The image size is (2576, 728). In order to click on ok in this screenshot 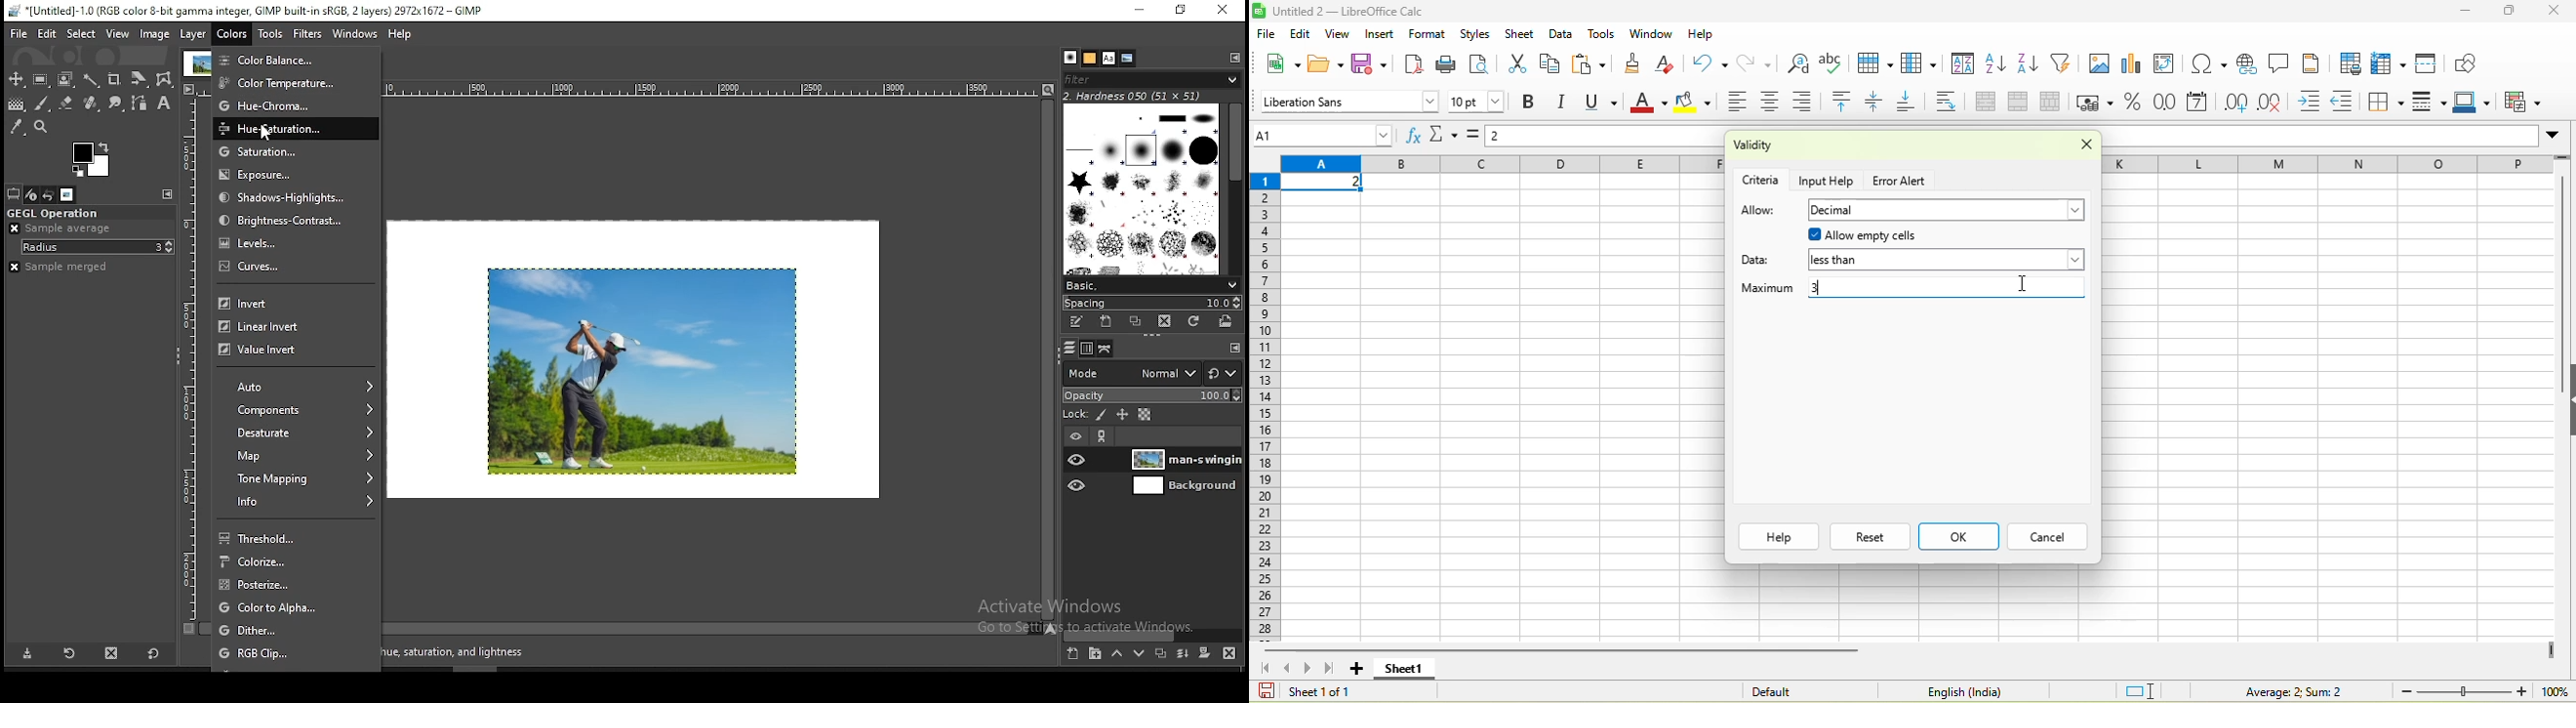, I will do `click(1958, 536)`.